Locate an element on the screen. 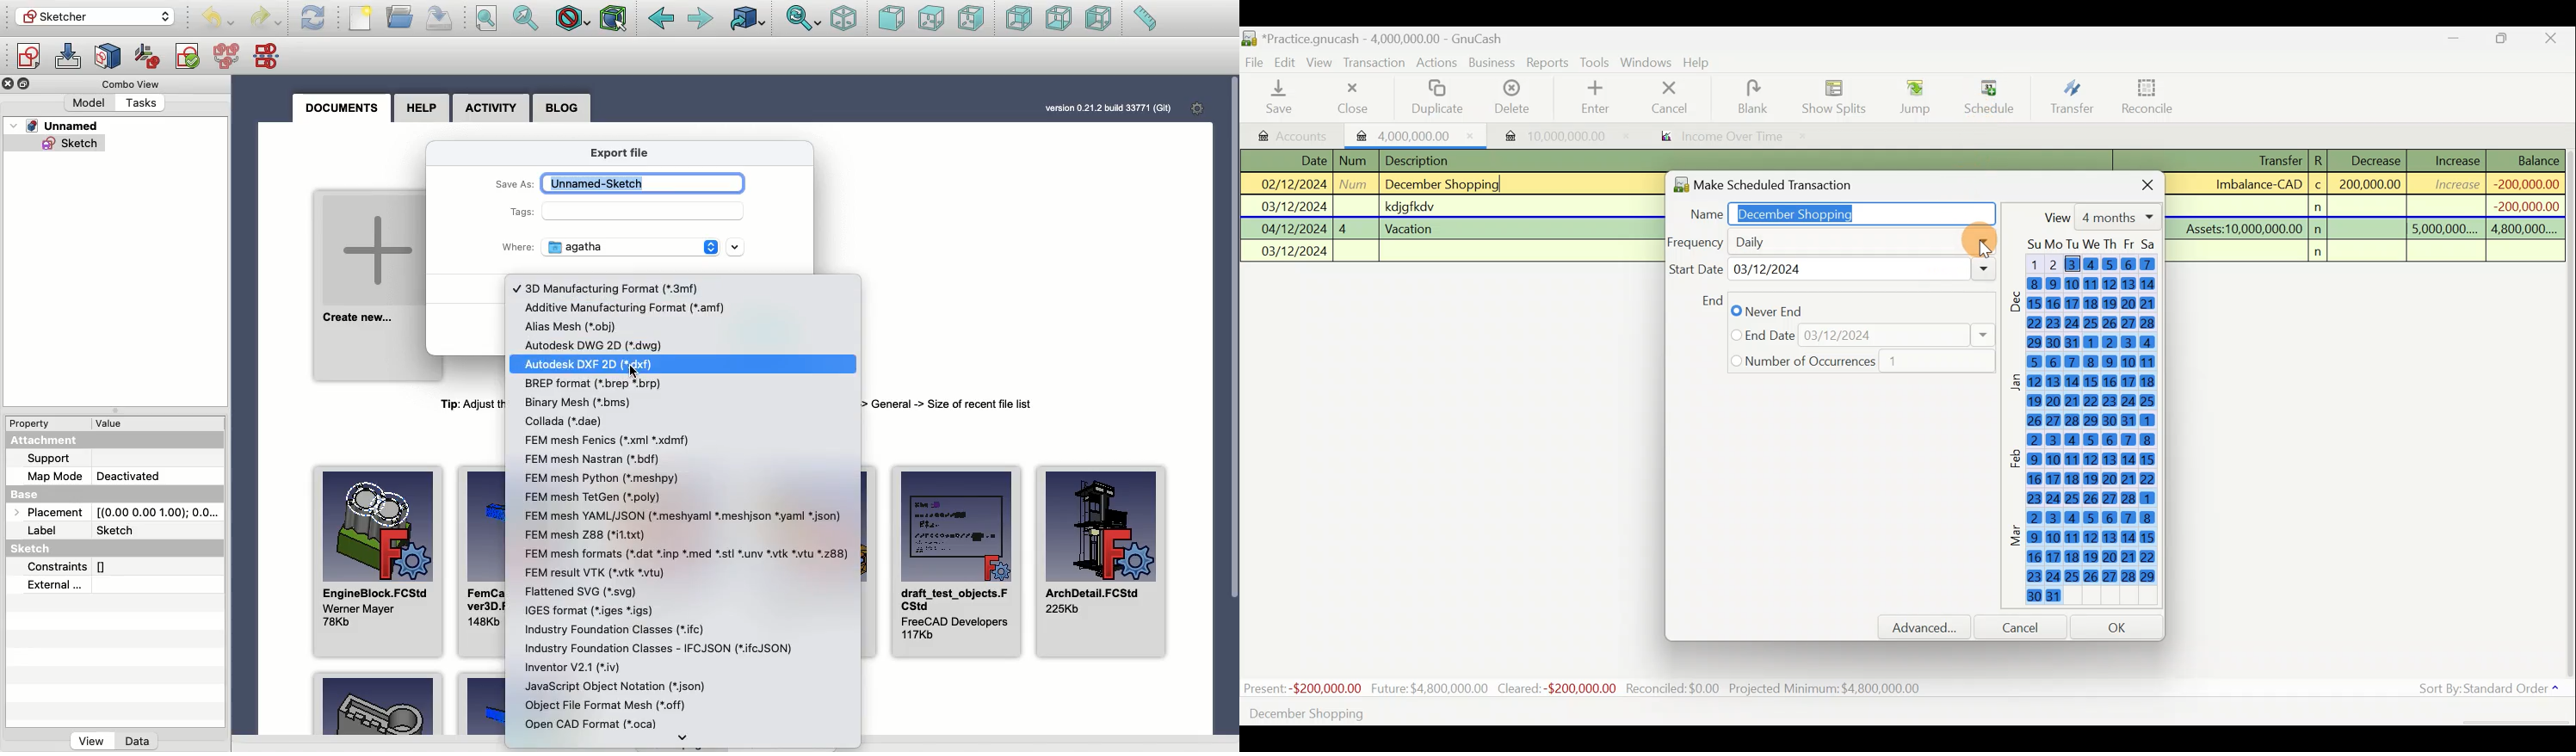  Statistics is located at coordinates (1585, 689).